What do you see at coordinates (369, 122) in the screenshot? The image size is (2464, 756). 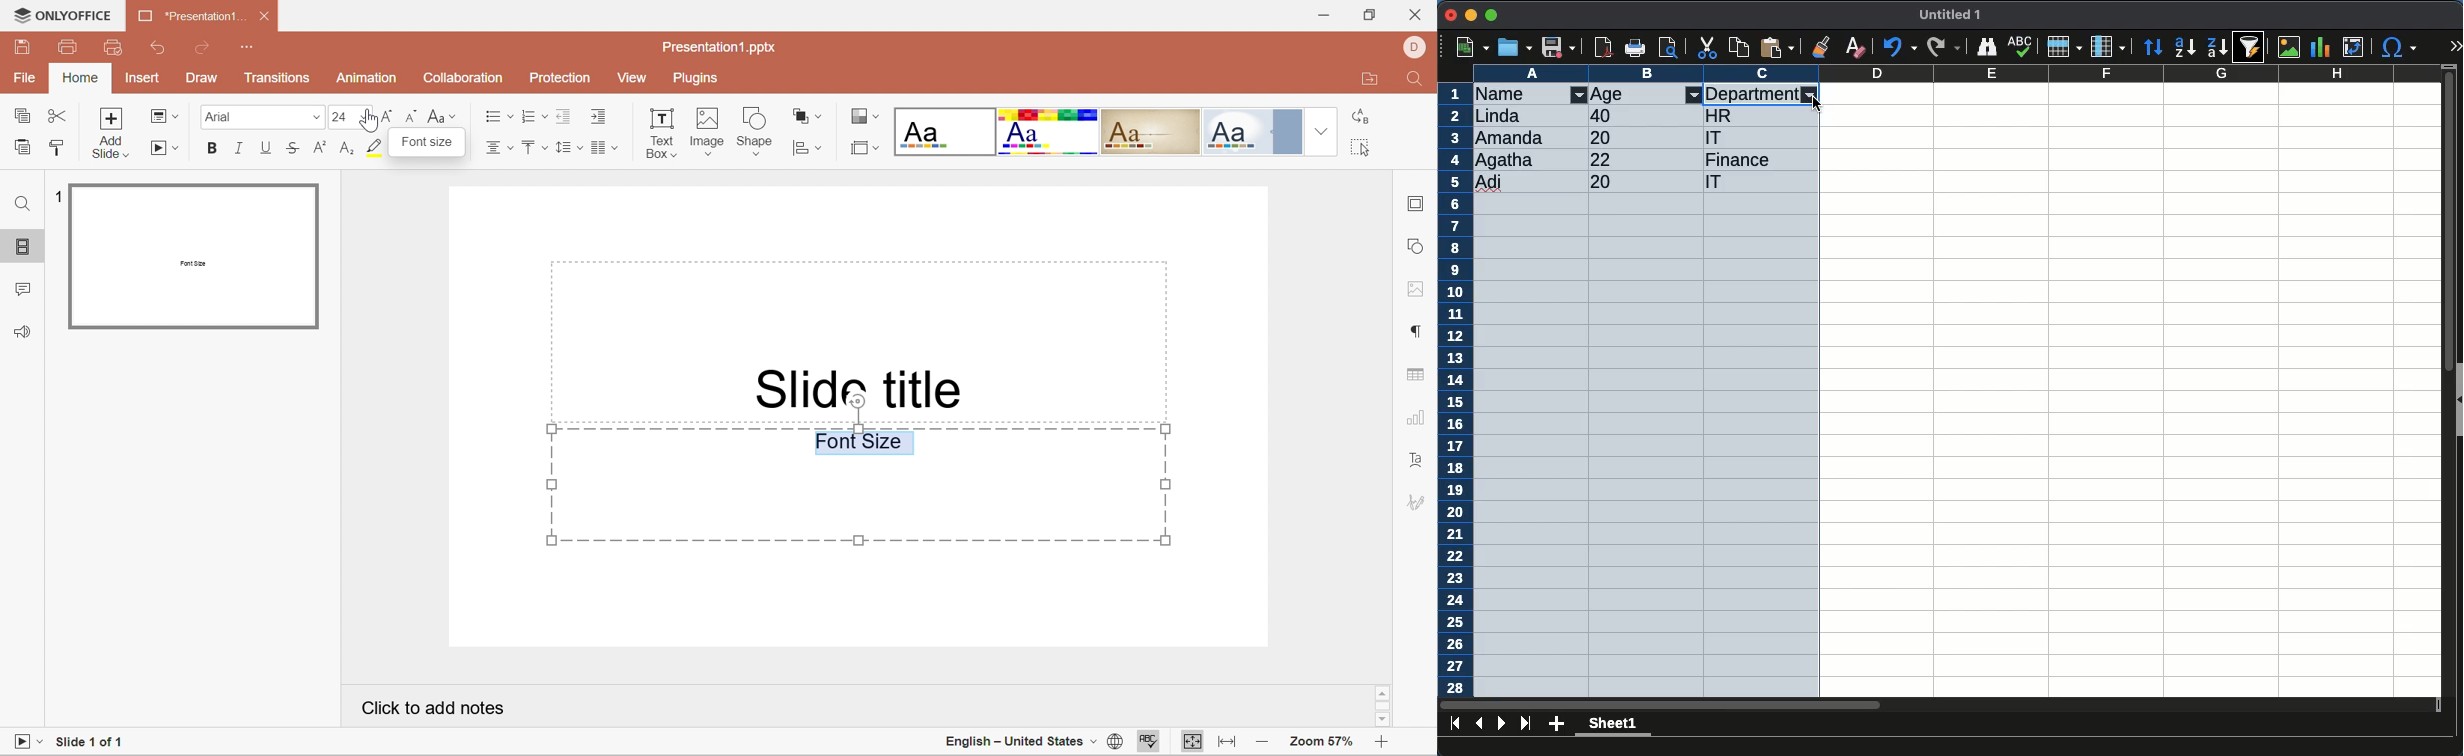 I see `Cursor` at bounding box center [369, 122].